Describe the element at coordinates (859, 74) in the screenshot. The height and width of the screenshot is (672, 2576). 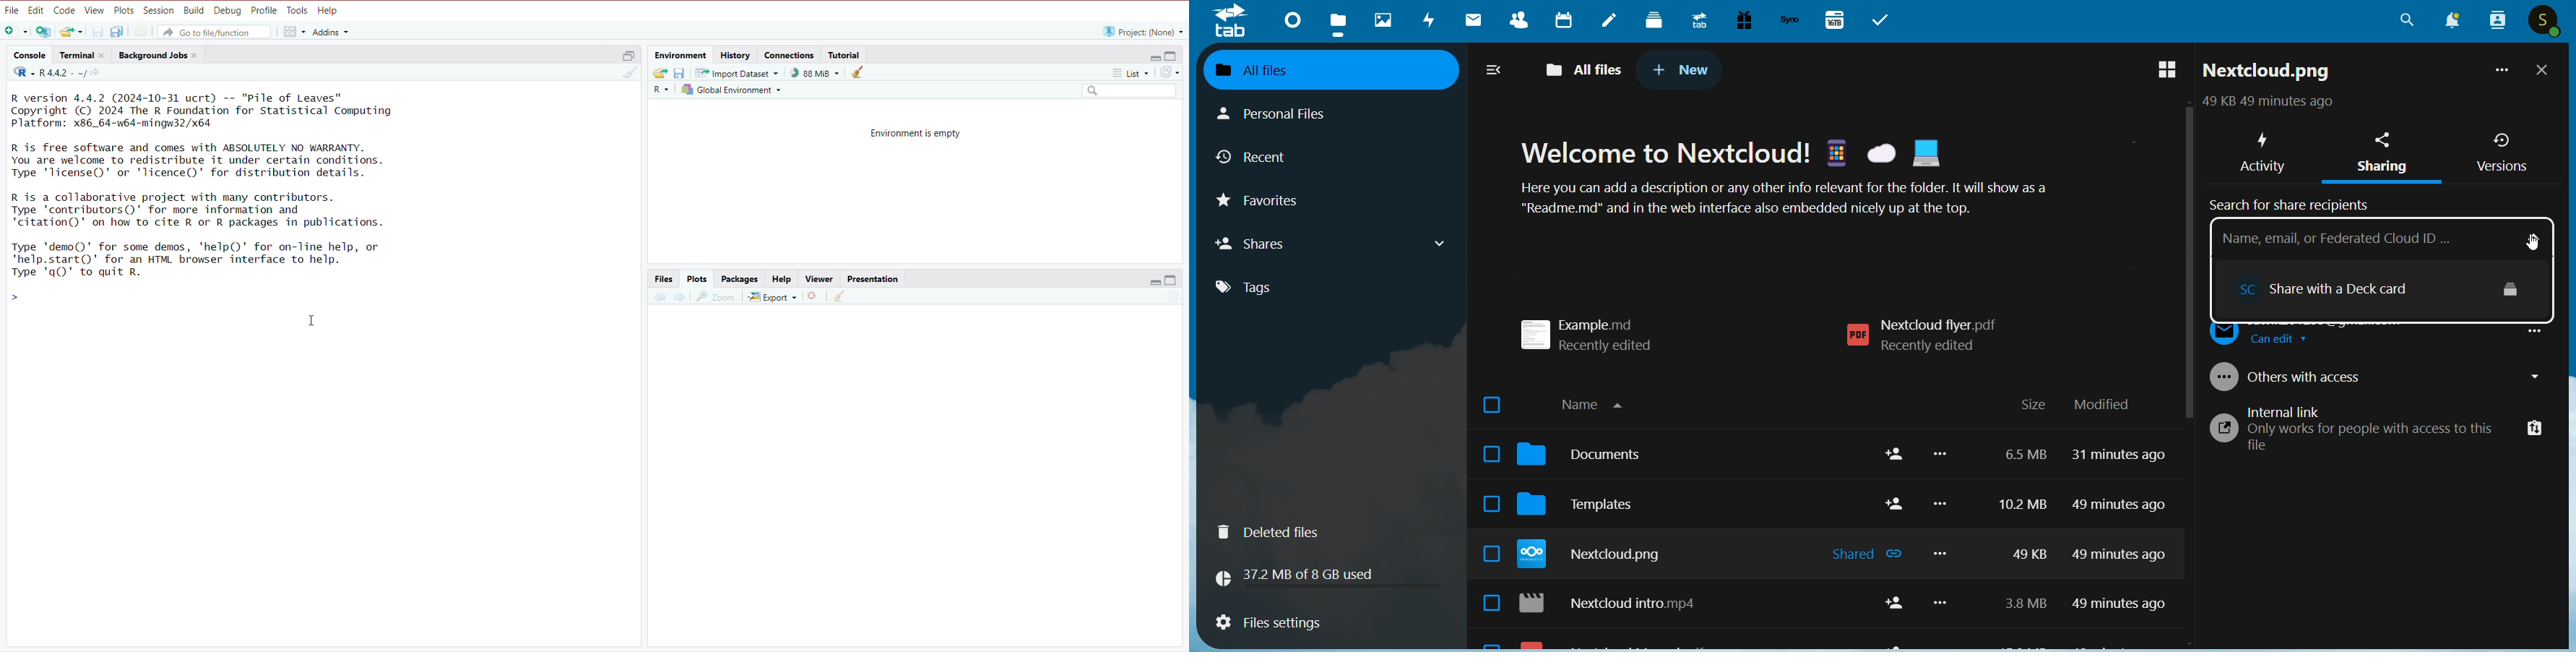
I see `clear object from workspace` at that location.